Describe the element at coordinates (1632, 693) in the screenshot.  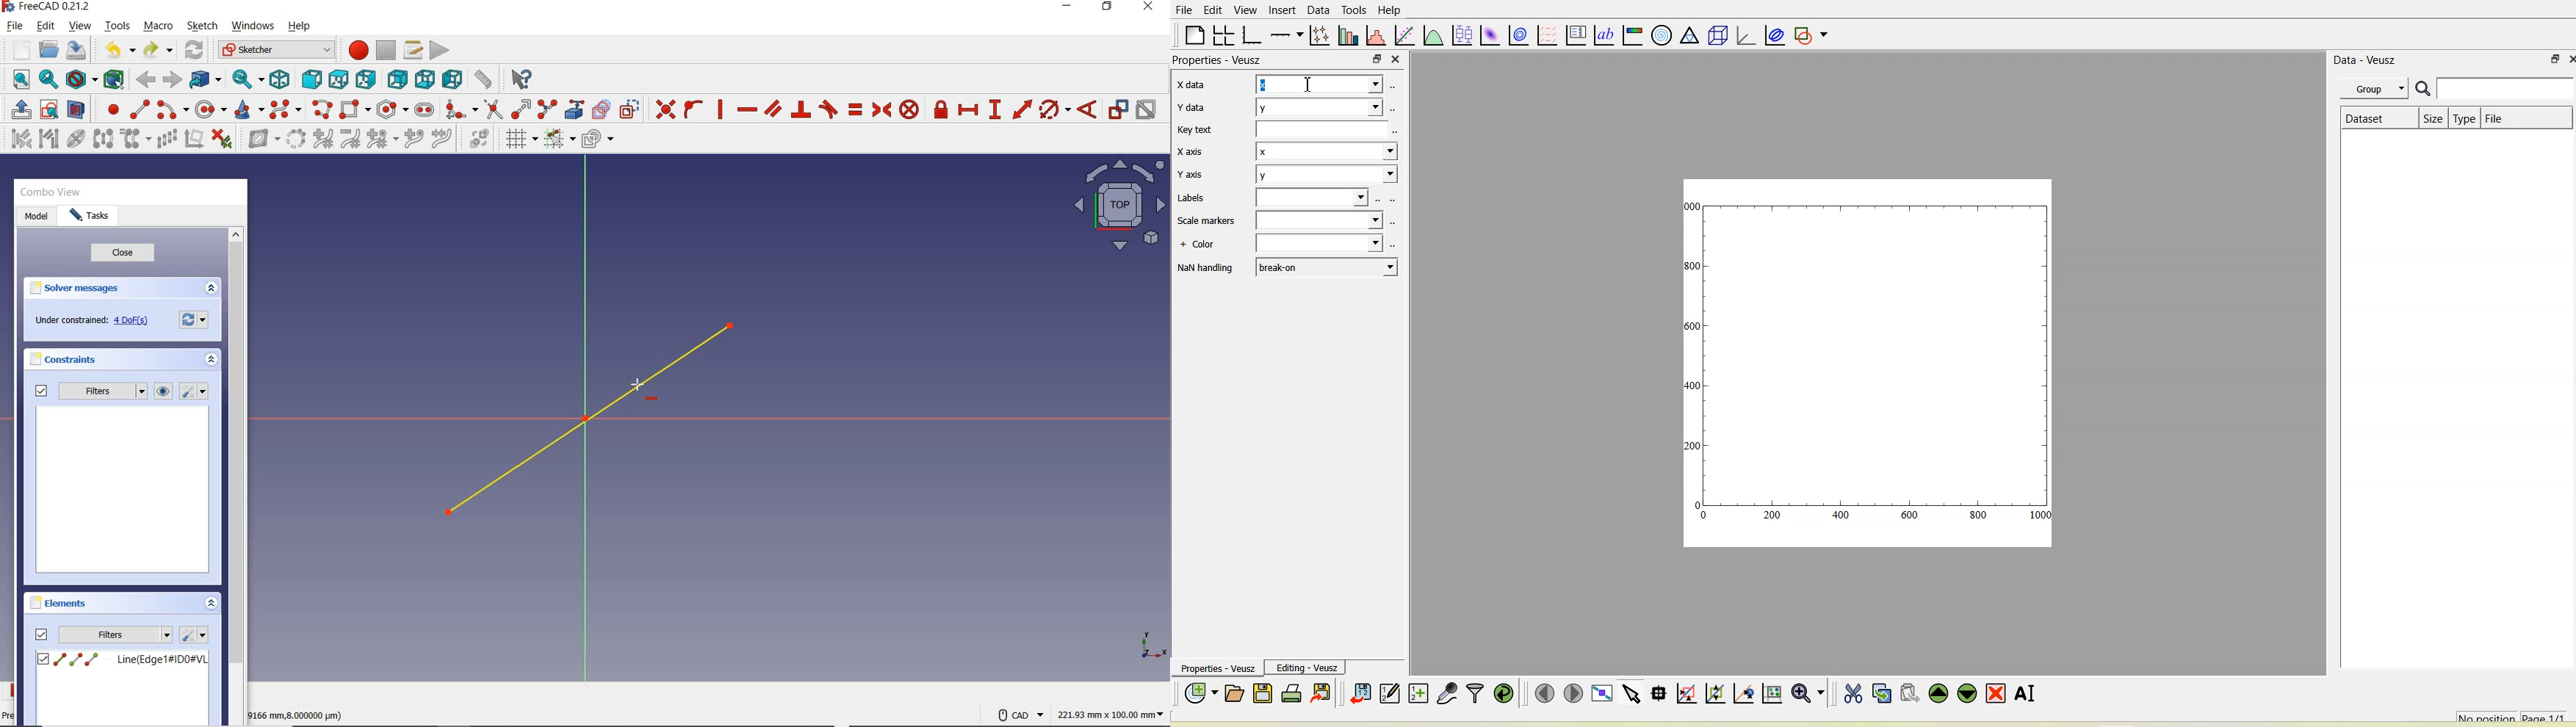
I see `Select items from the graph or scroll` at that location.